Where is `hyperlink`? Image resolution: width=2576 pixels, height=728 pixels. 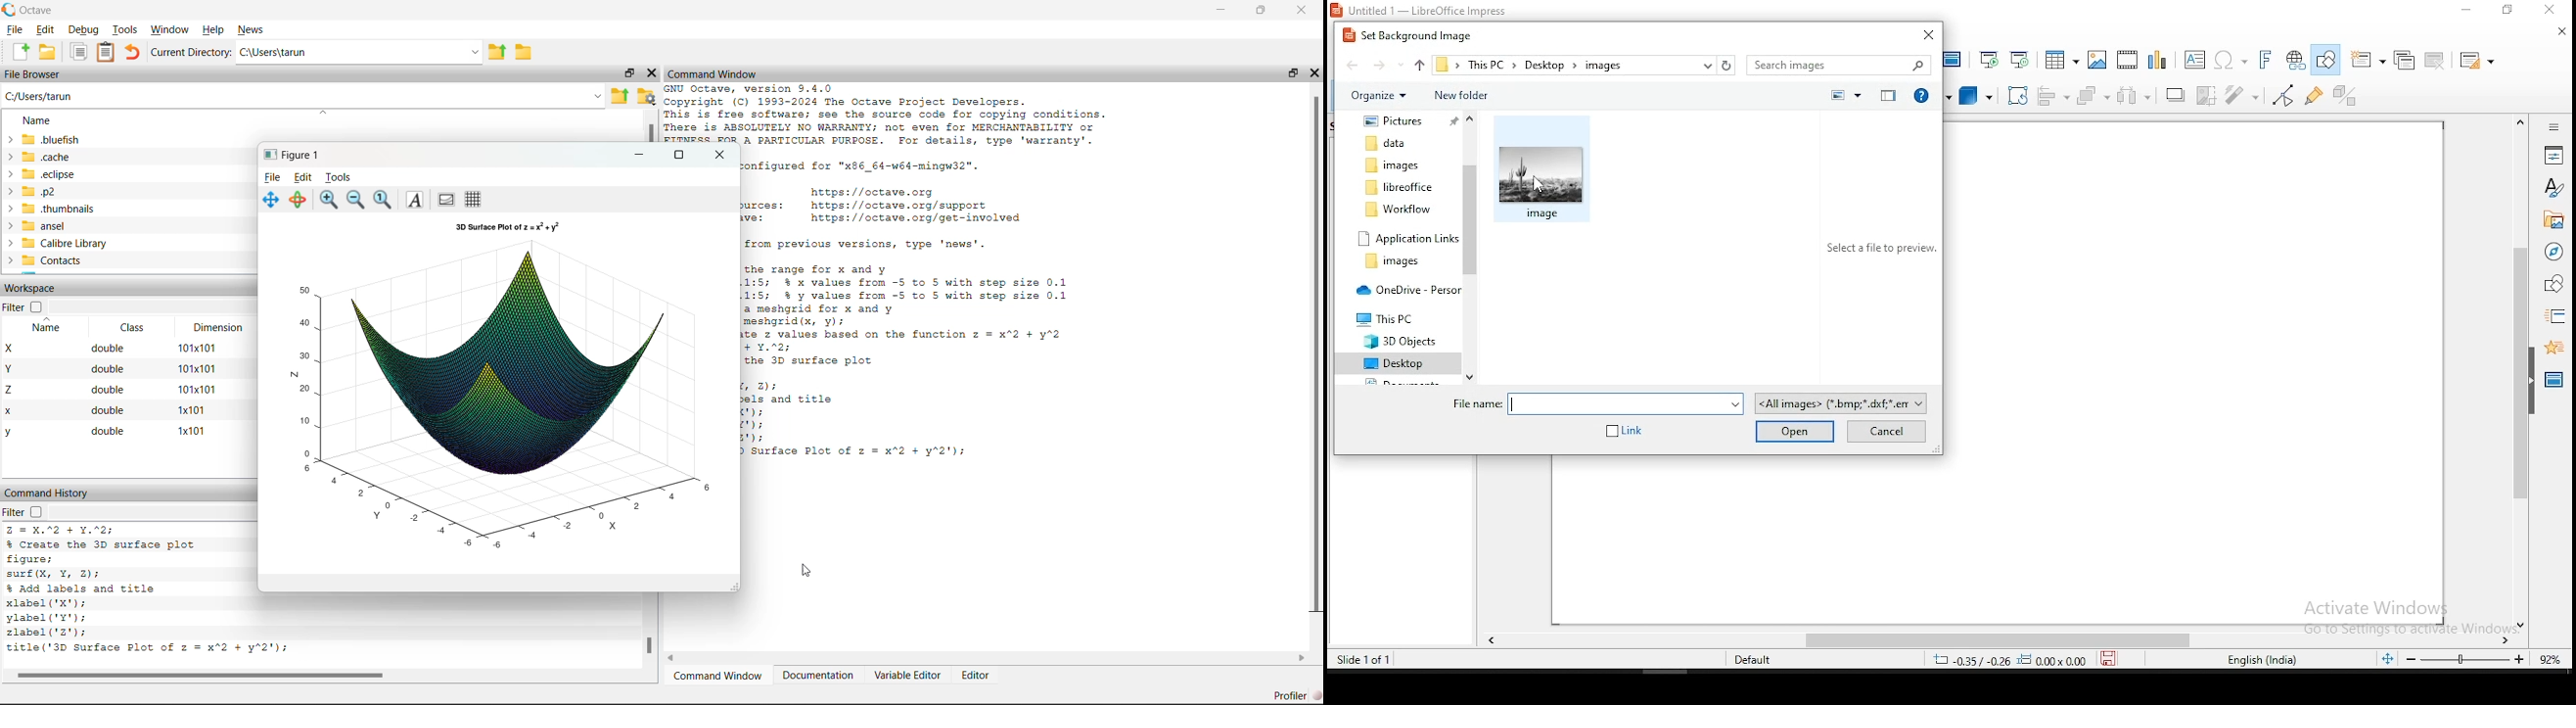
hyperlink is located at coordinates (2295, 61).